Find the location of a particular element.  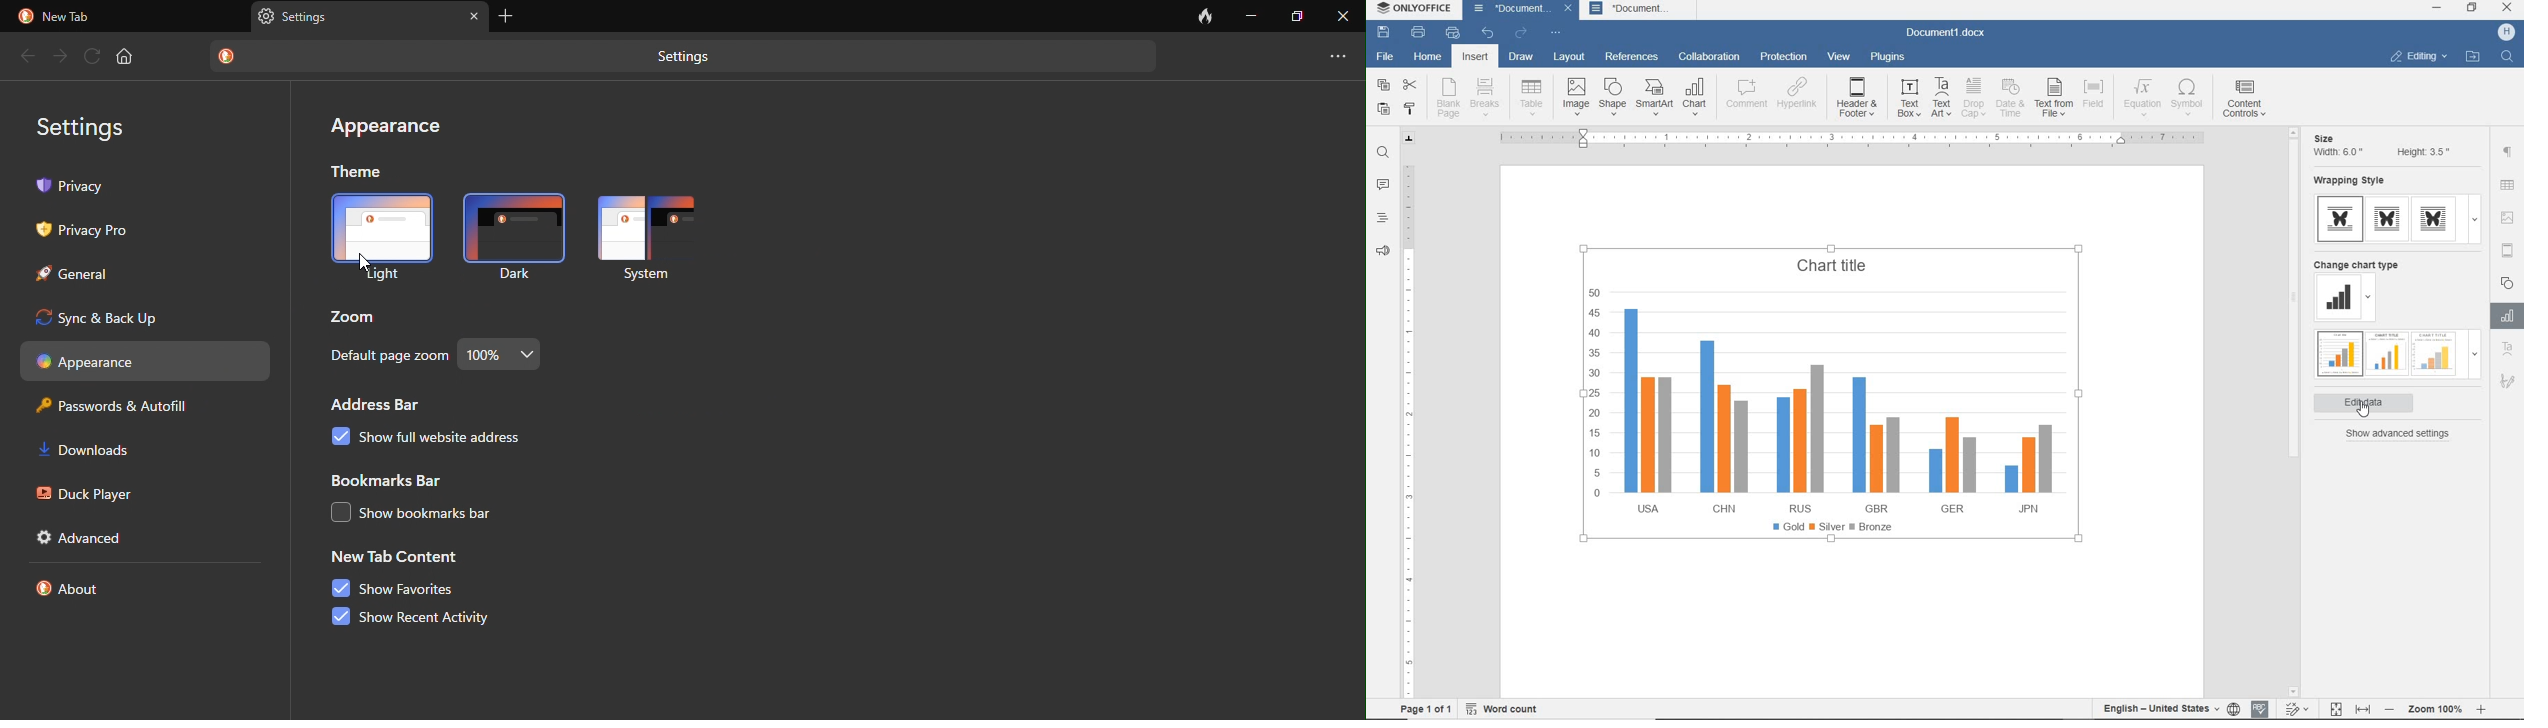

refresh is located at coordinates (91, 55).